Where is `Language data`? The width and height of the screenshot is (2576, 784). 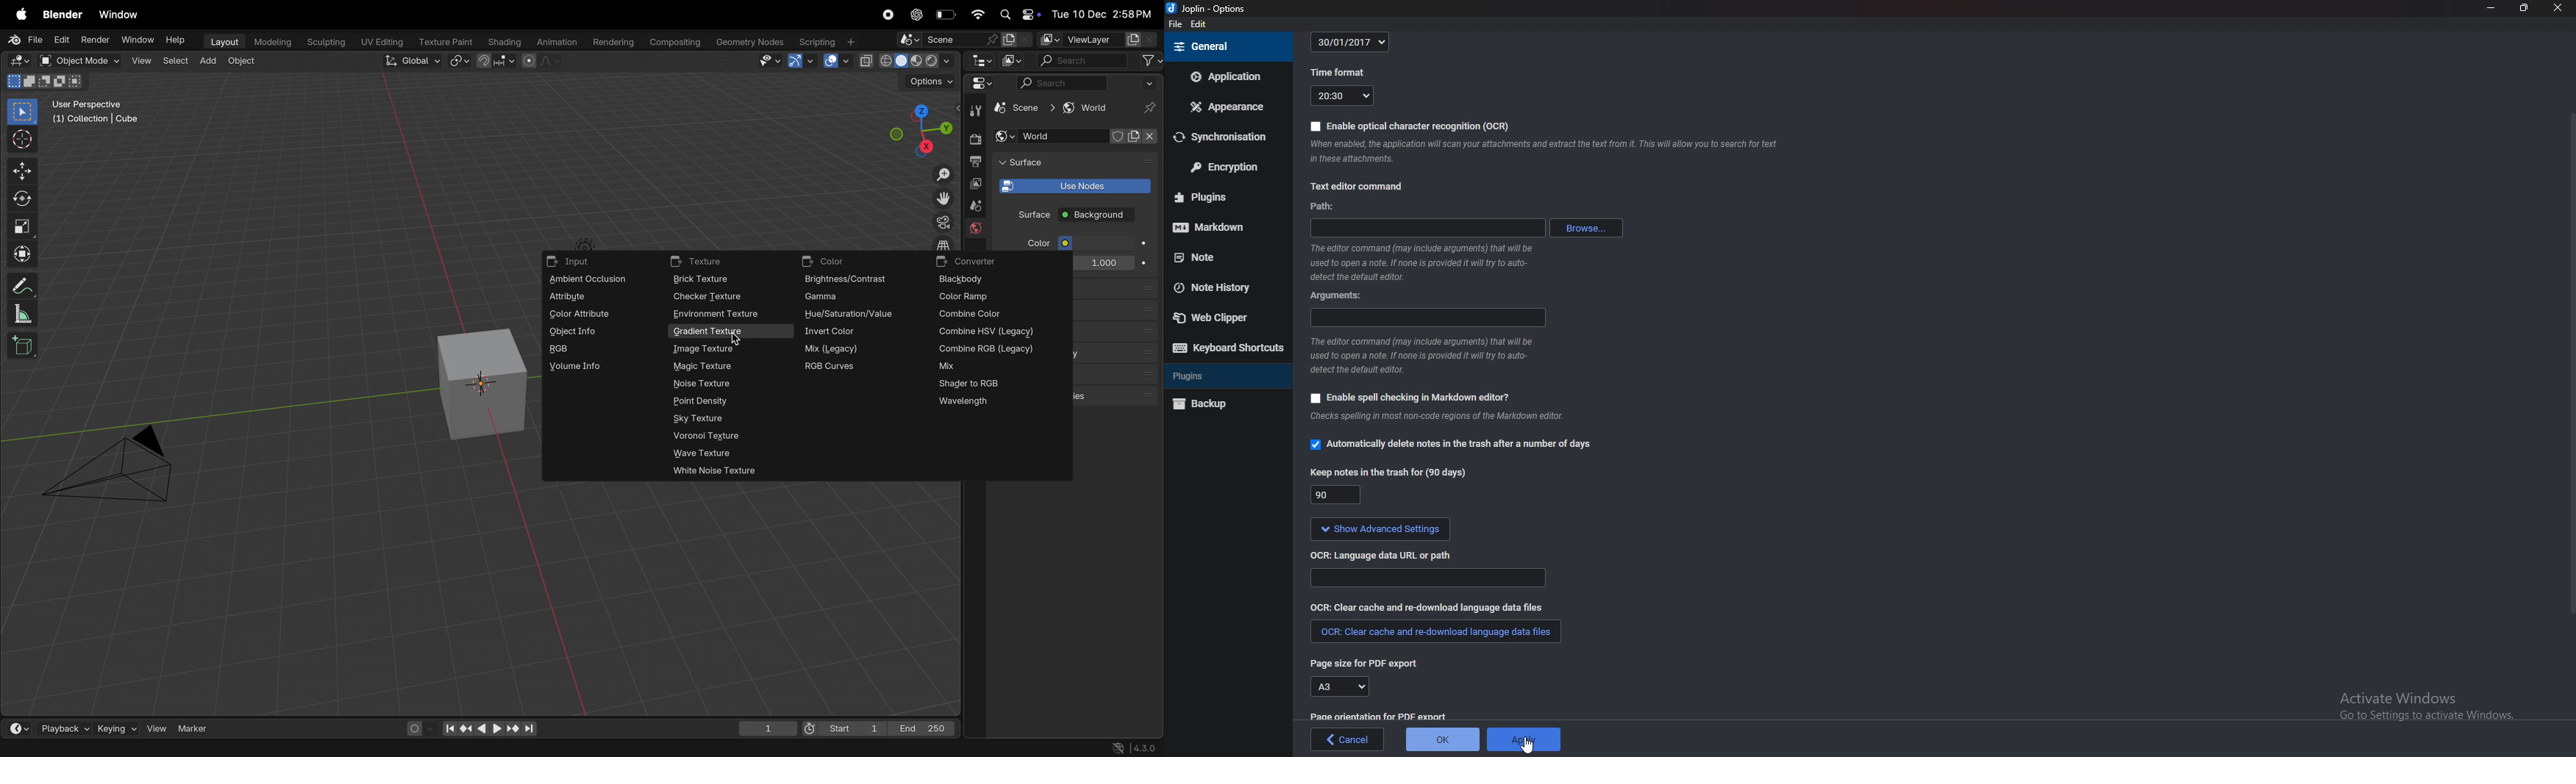
Language data is located at coordinates (1430, 578).